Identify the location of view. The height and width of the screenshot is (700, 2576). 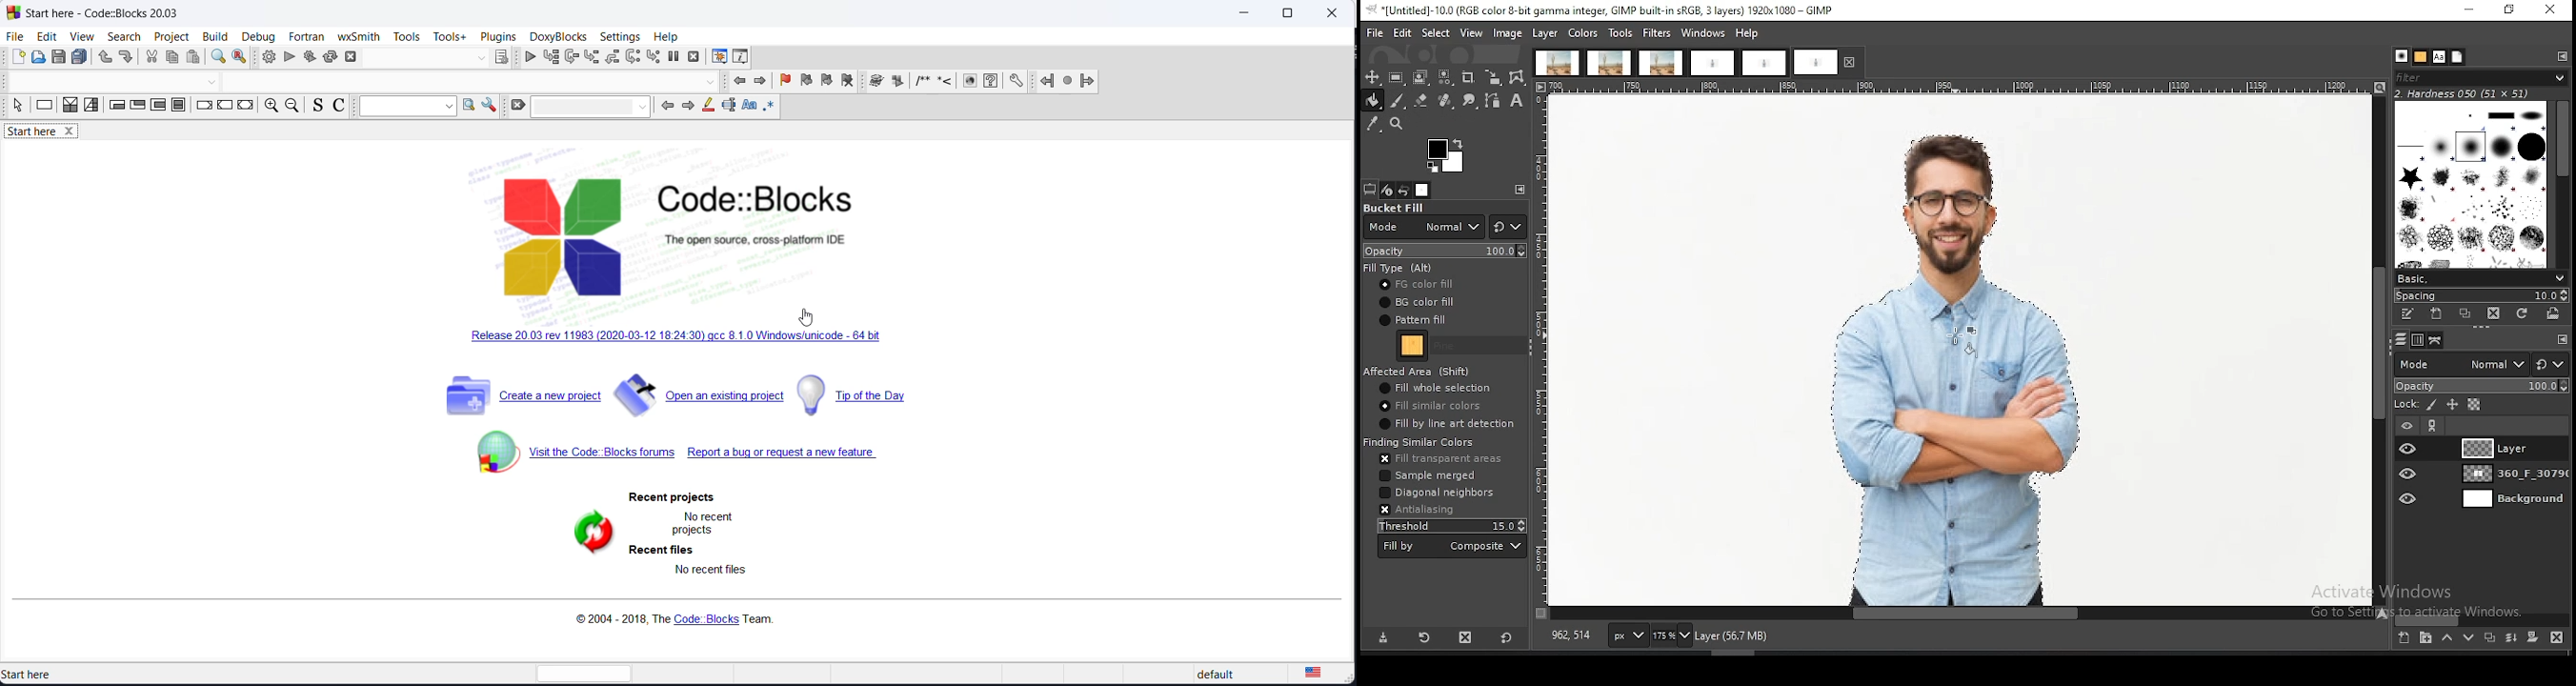
(1473, 32).